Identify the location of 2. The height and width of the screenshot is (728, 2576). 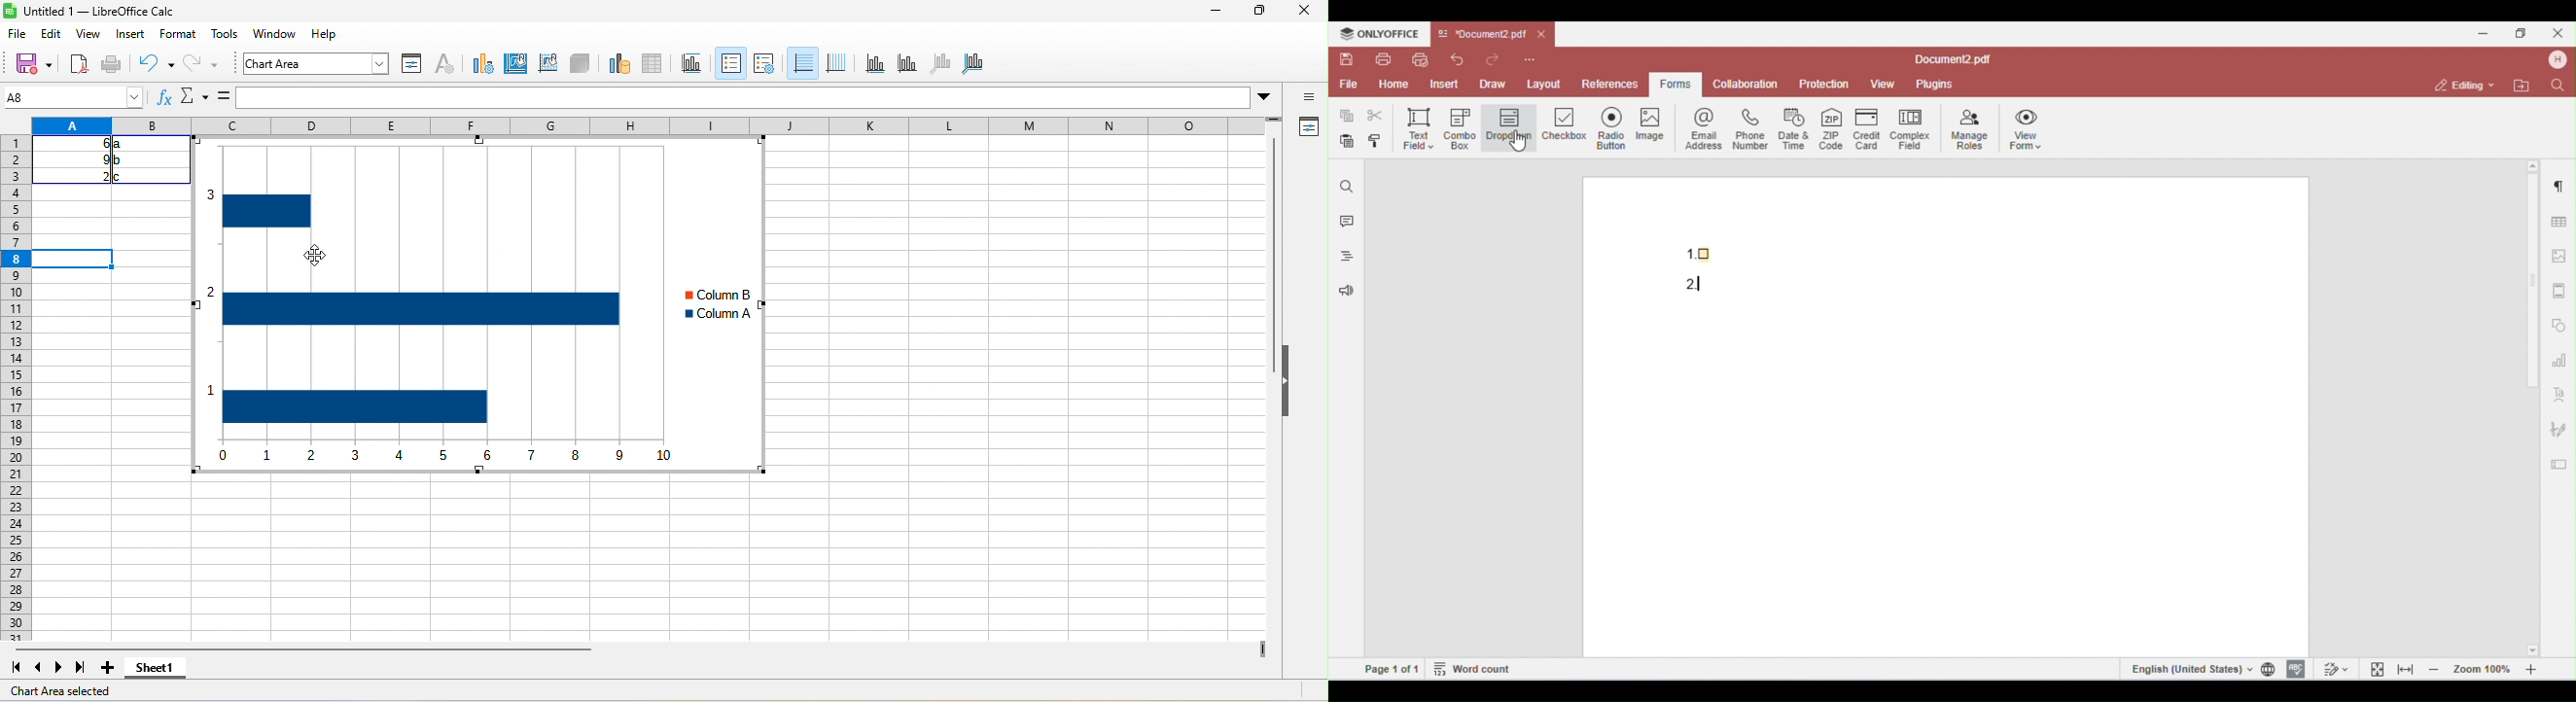
(95, 176).